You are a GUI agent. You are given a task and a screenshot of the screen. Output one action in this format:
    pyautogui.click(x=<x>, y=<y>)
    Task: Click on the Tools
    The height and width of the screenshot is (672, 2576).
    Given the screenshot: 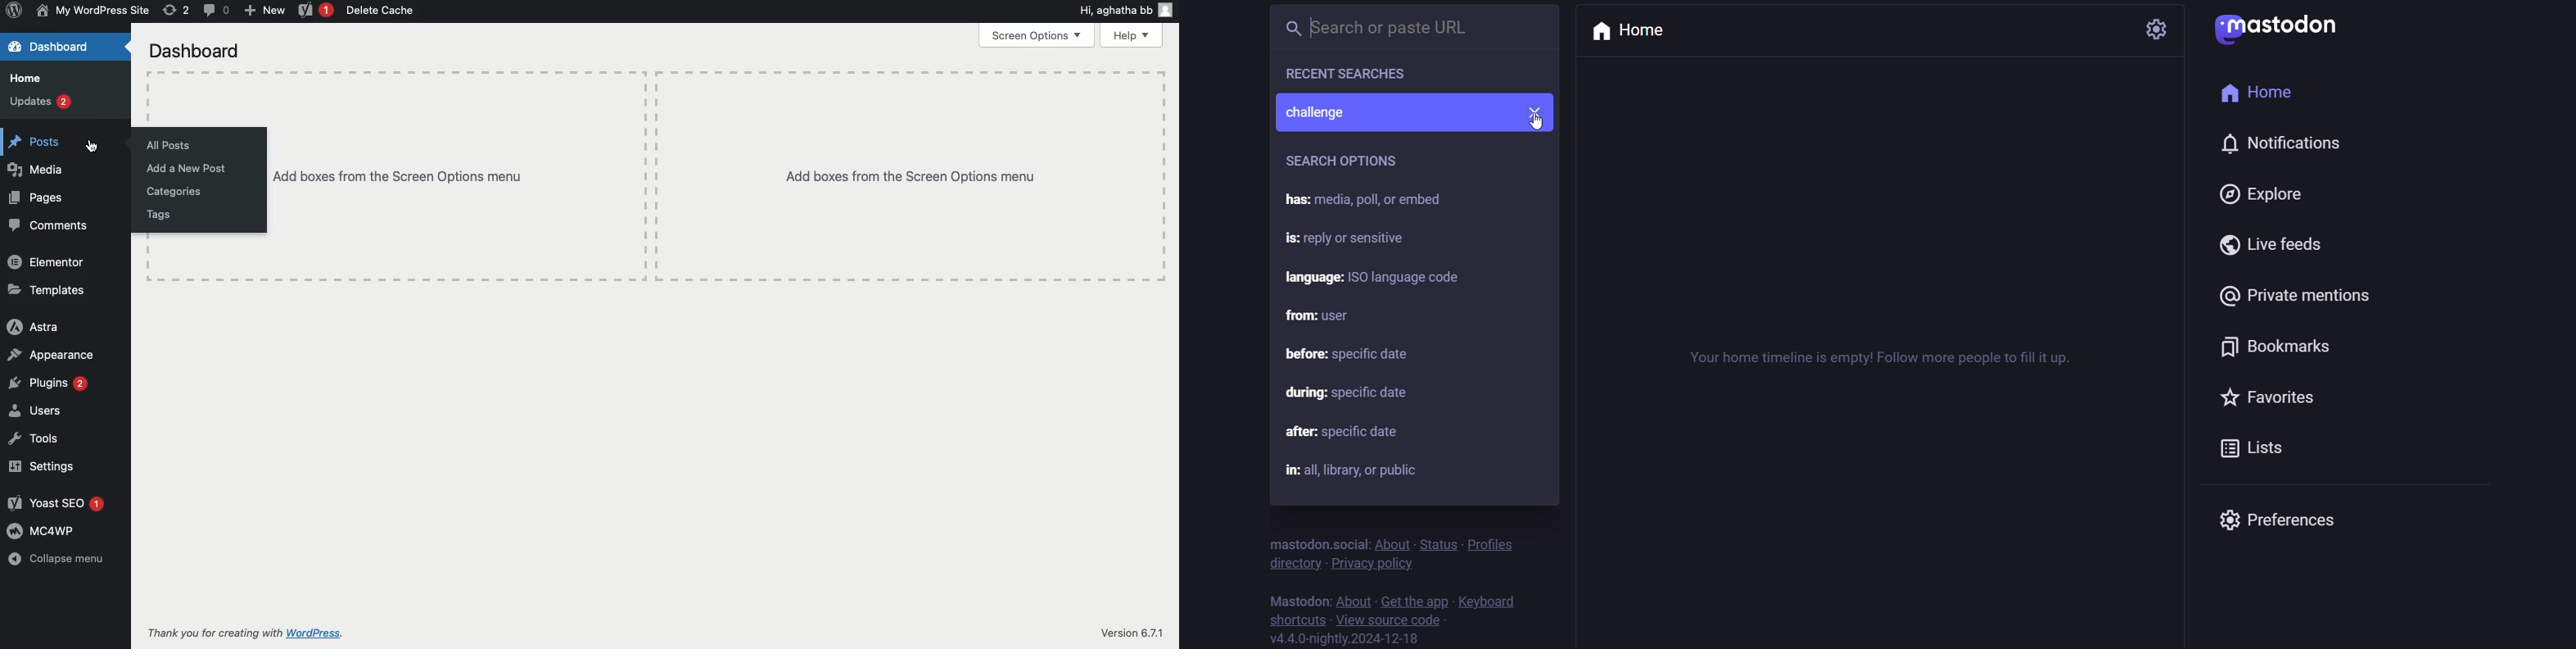 What is the action you would take?
    pyautogui.click(x=33, y=438)
    